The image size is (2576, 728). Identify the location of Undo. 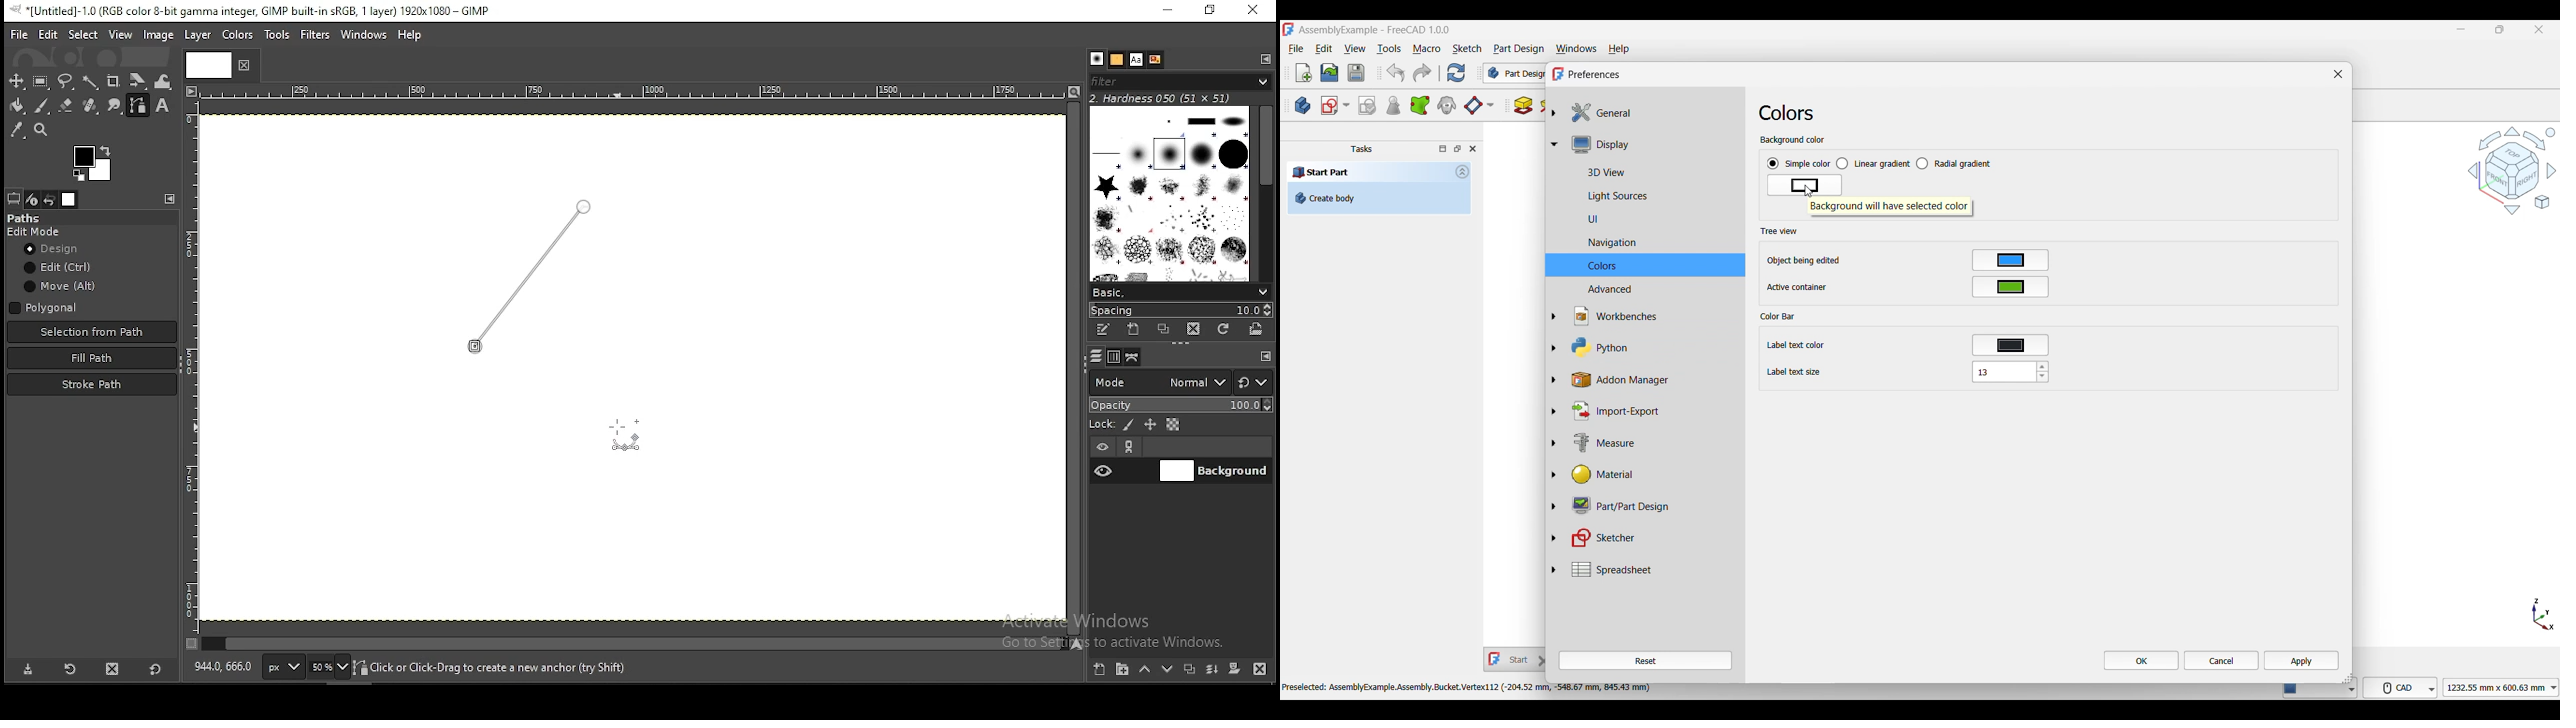
(1395, 73).